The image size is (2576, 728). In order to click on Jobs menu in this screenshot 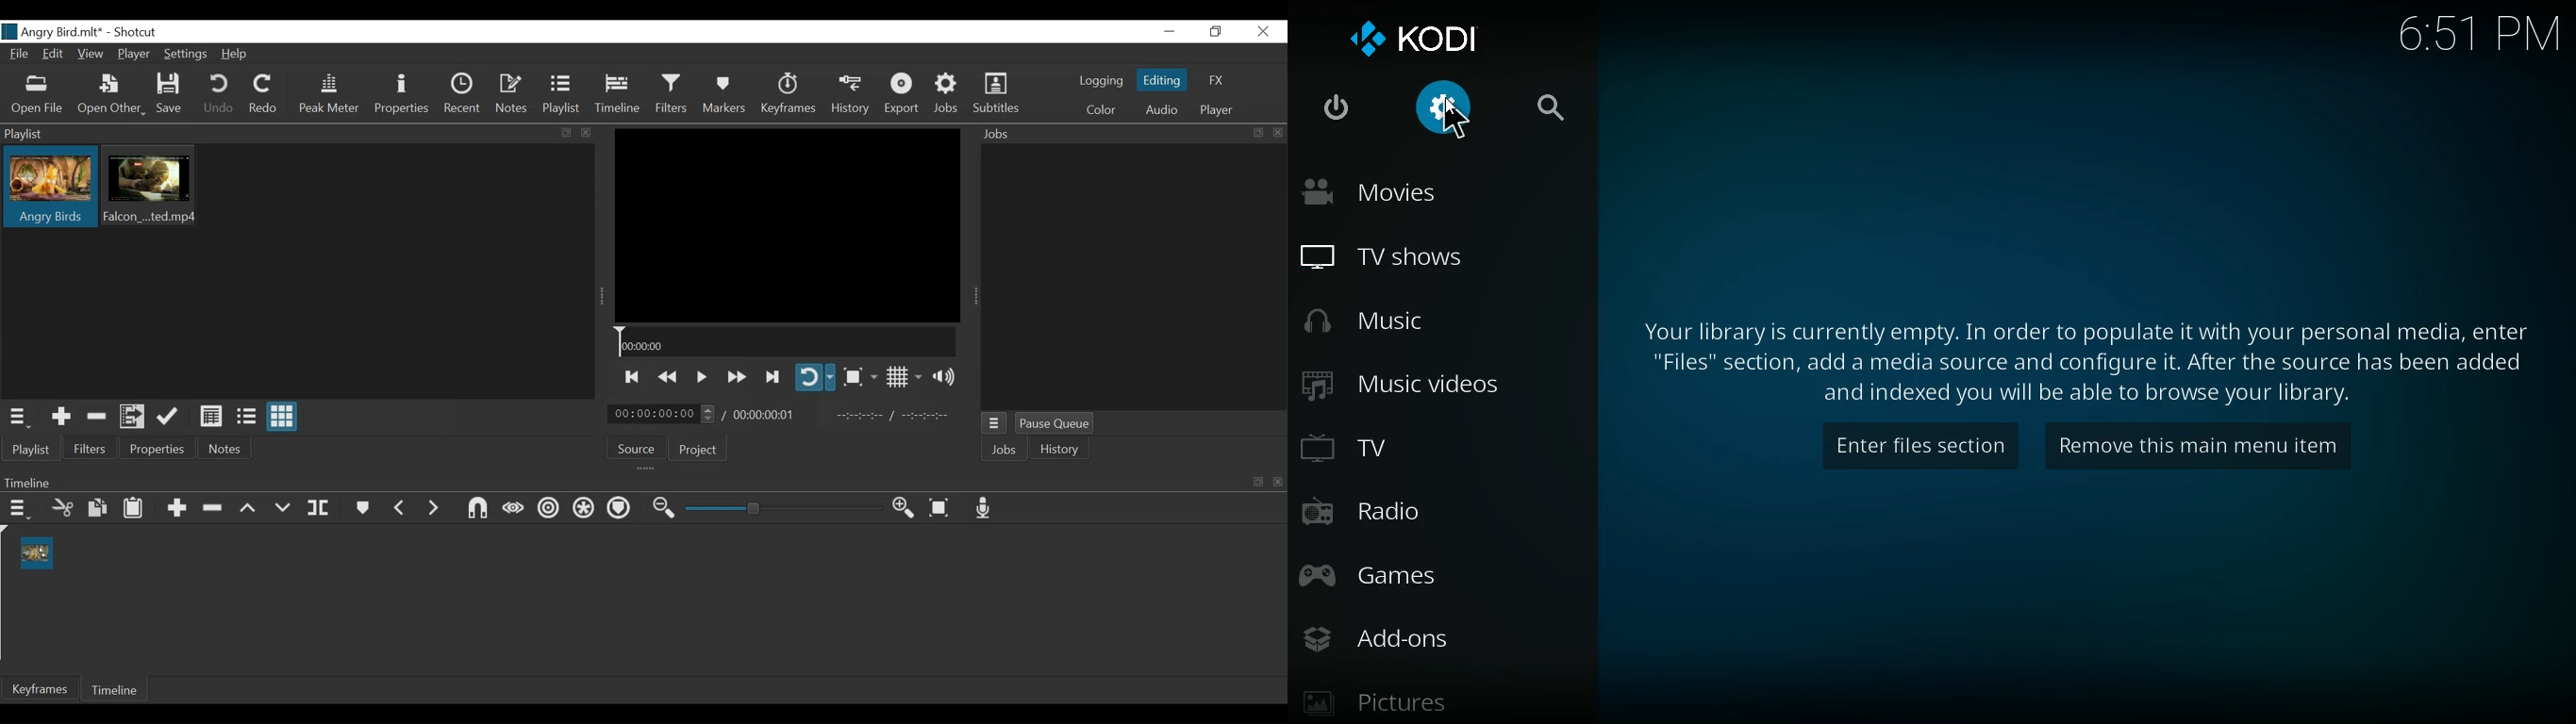, I will do `click(996, 422)`.